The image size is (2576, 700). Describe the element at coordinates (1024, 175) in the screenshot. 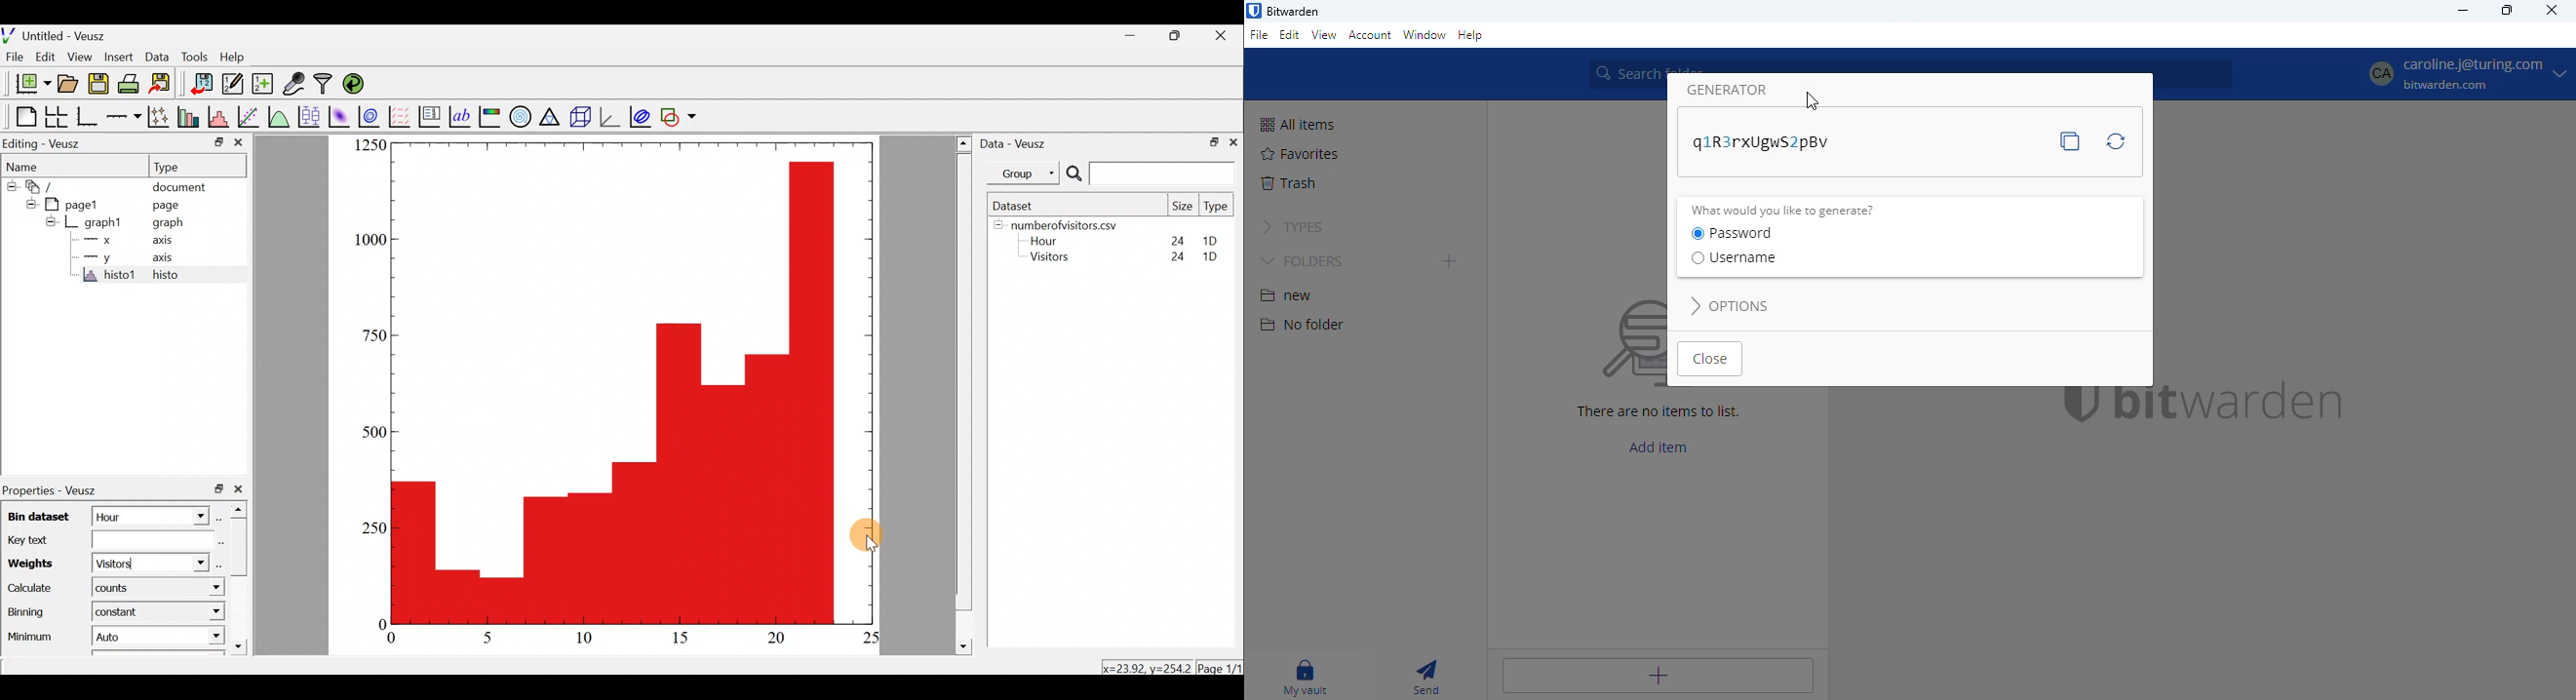

I see `Group` at that location.